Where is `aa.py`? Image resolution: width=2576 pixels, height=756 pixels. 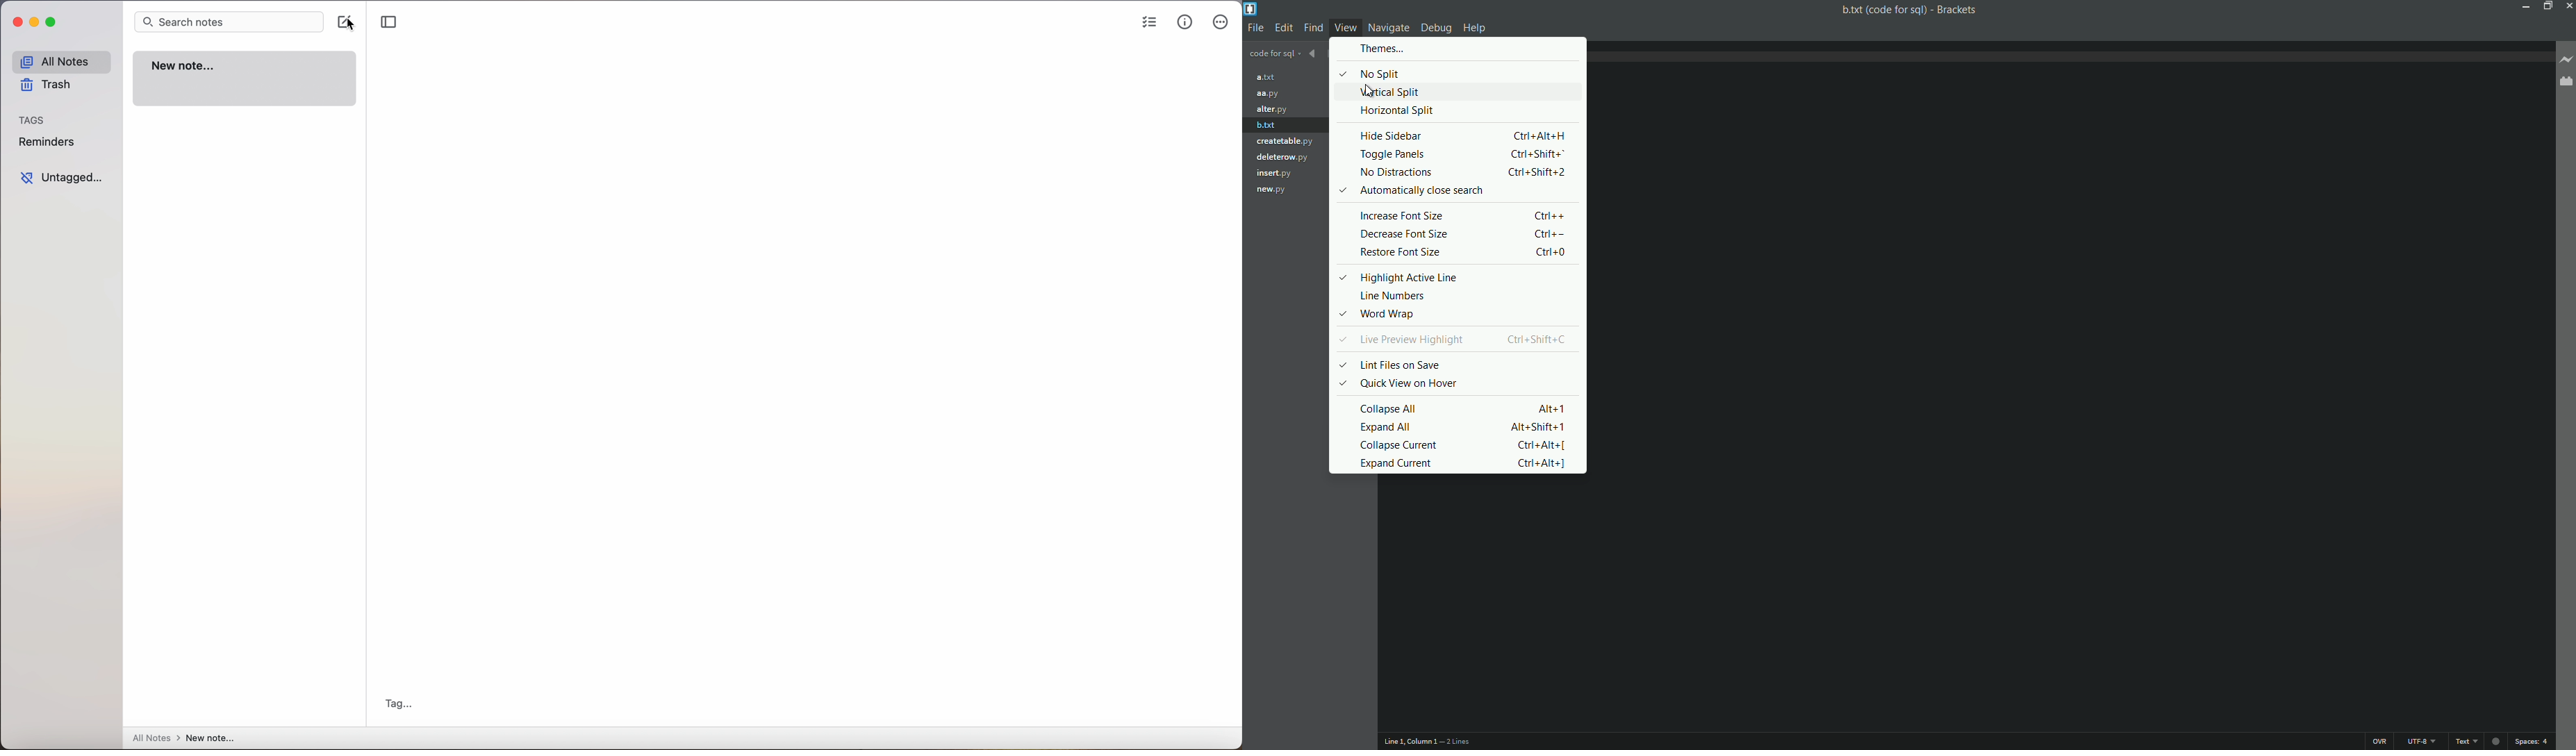
aa.py is located at coordinates (1268, 93).